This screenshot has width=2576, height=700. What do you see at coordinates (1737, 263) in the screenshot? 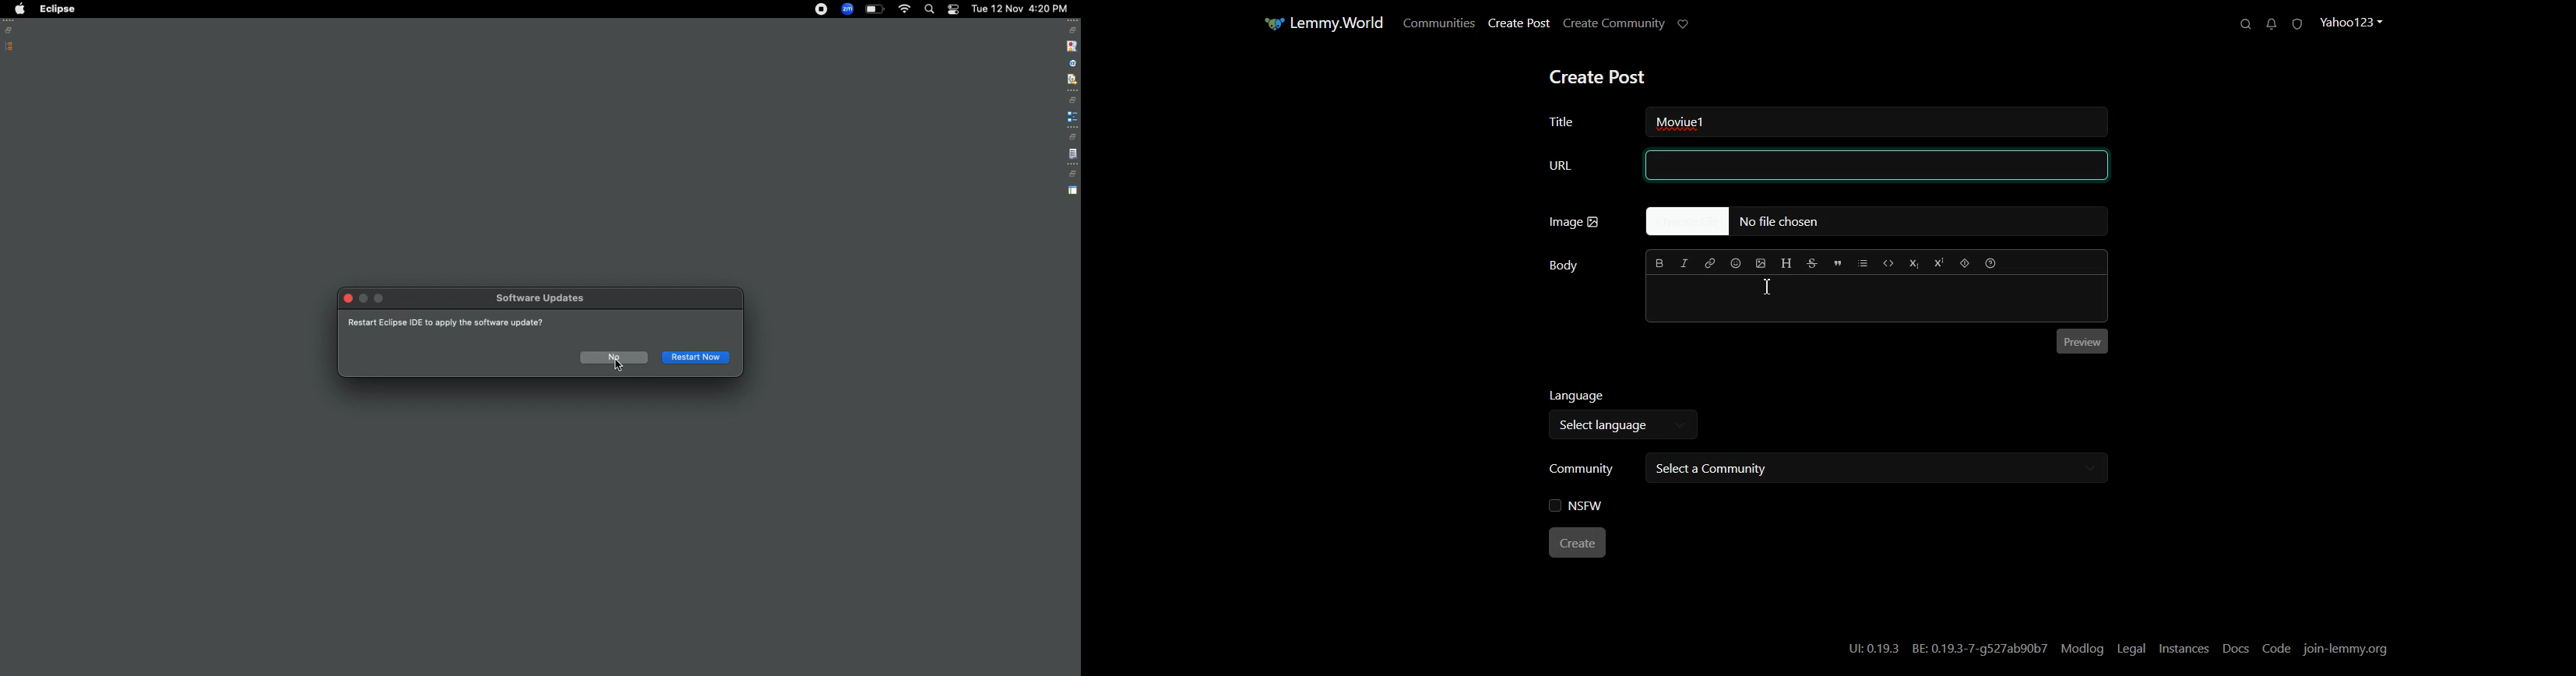
I see `Insert Emoji` at bounding box center [1737, 263].